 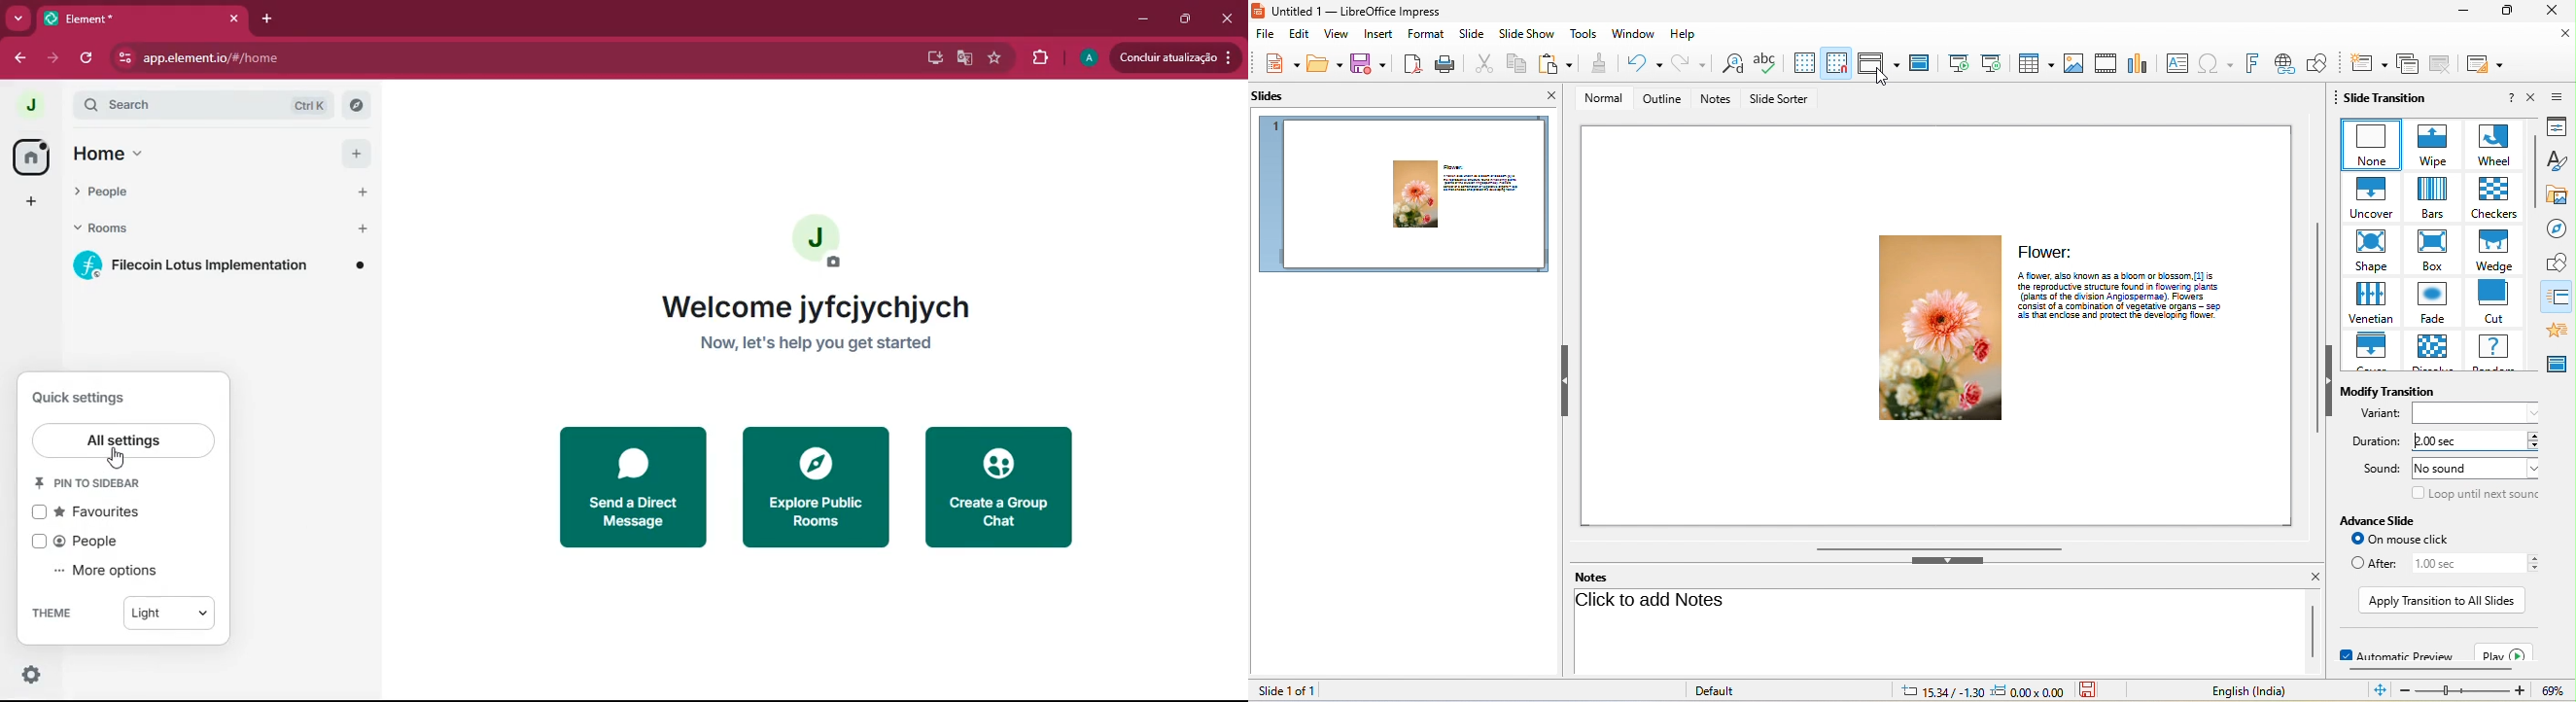 I want to click on file, so click(x=1266, y=34).